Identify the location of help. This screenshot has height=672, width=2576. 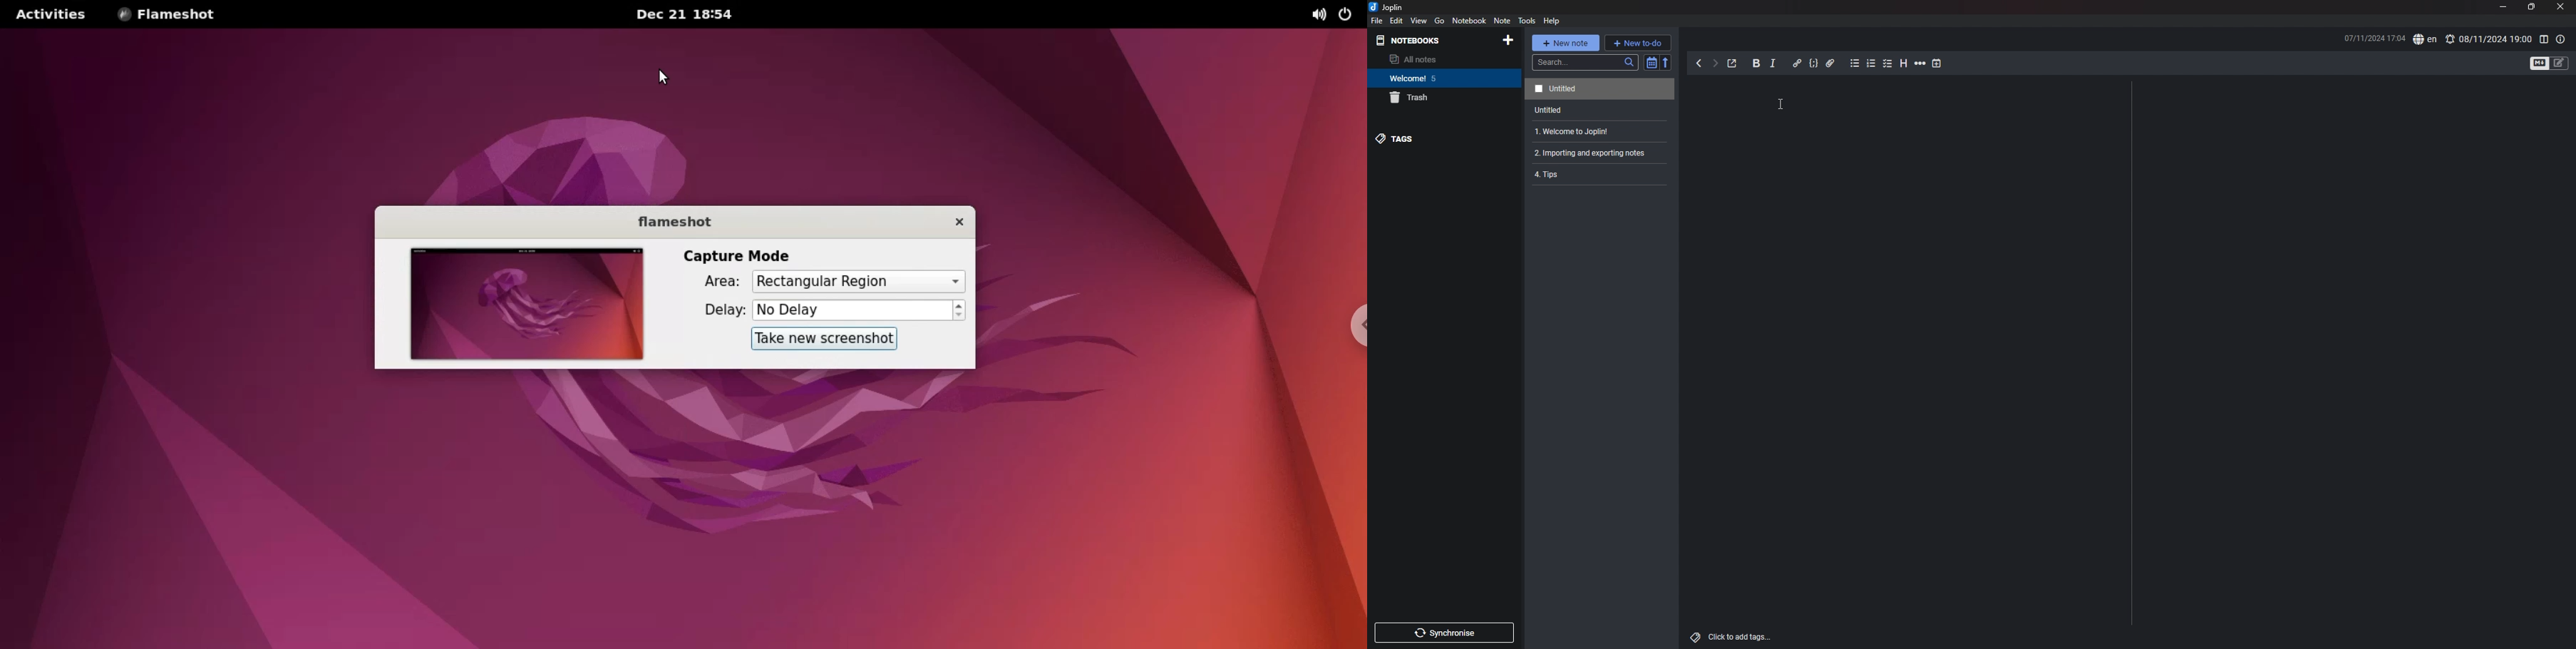
(1553, 21).